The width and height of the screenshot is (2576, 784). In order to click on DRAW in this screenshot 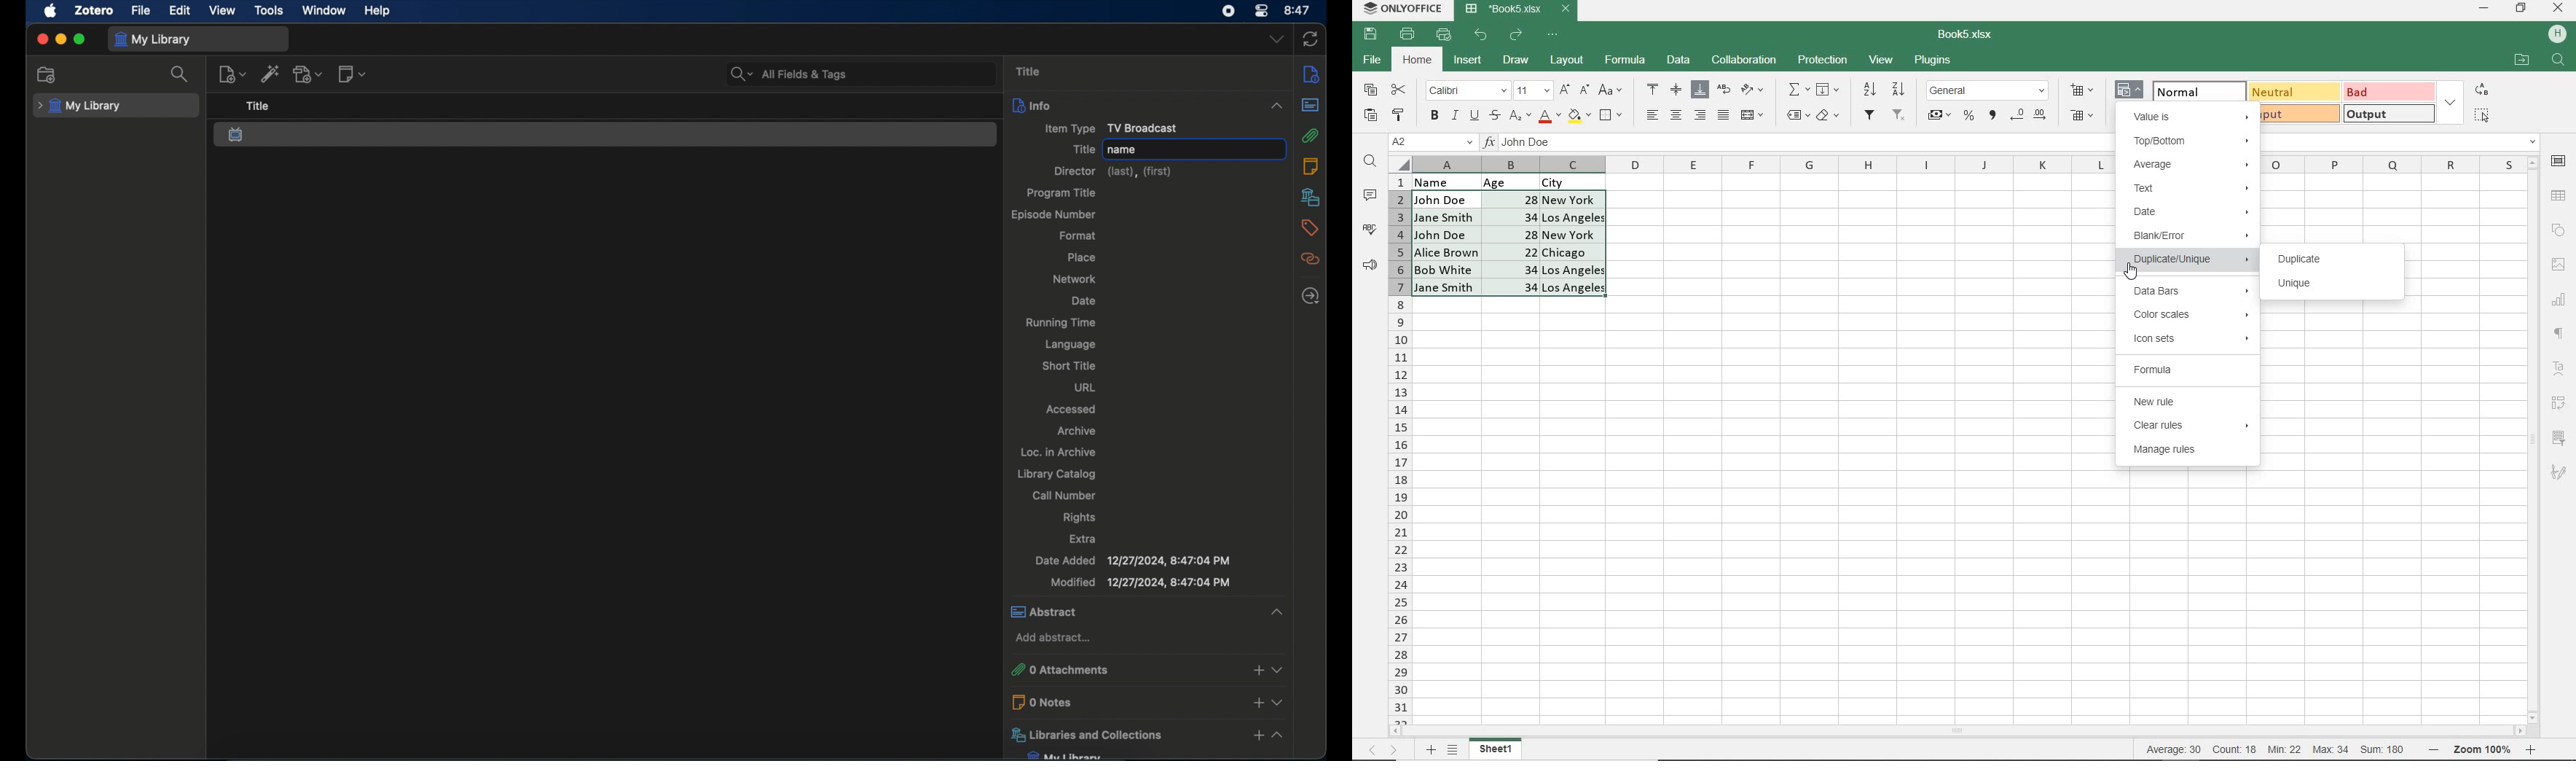, I will do `click(1517, 60)`.